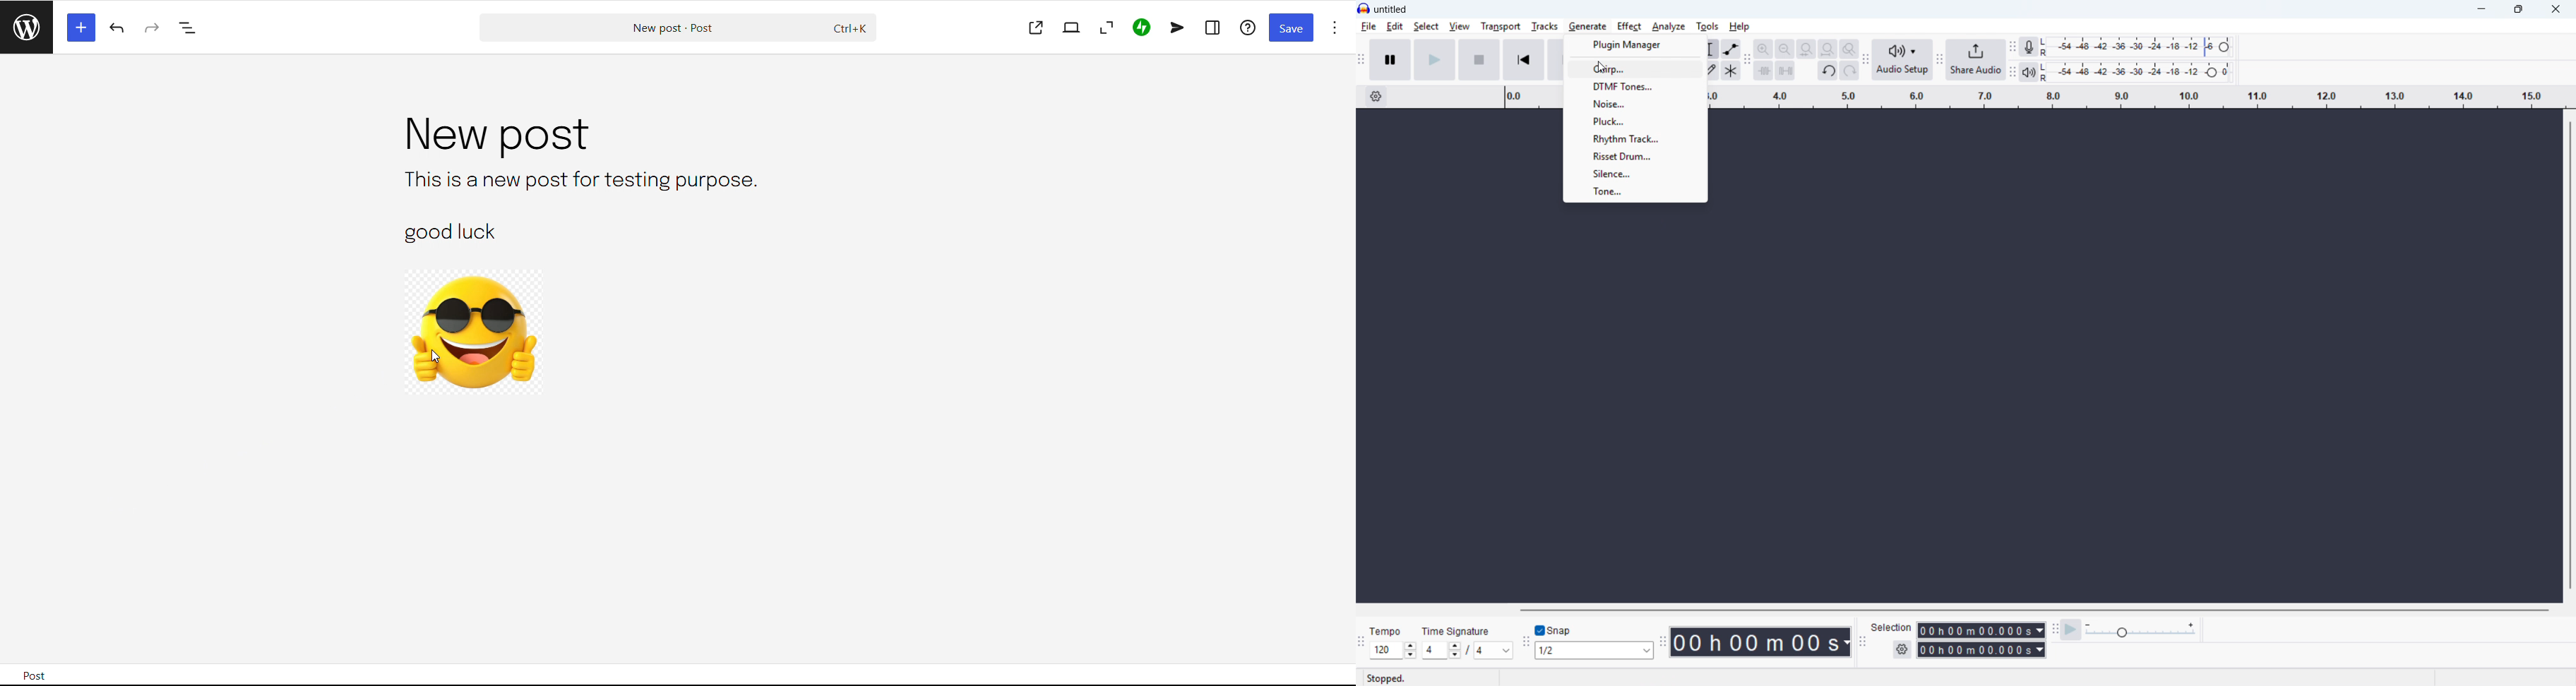 The image size is (2576, 700). I want to click on stop , so click(1479, 60).